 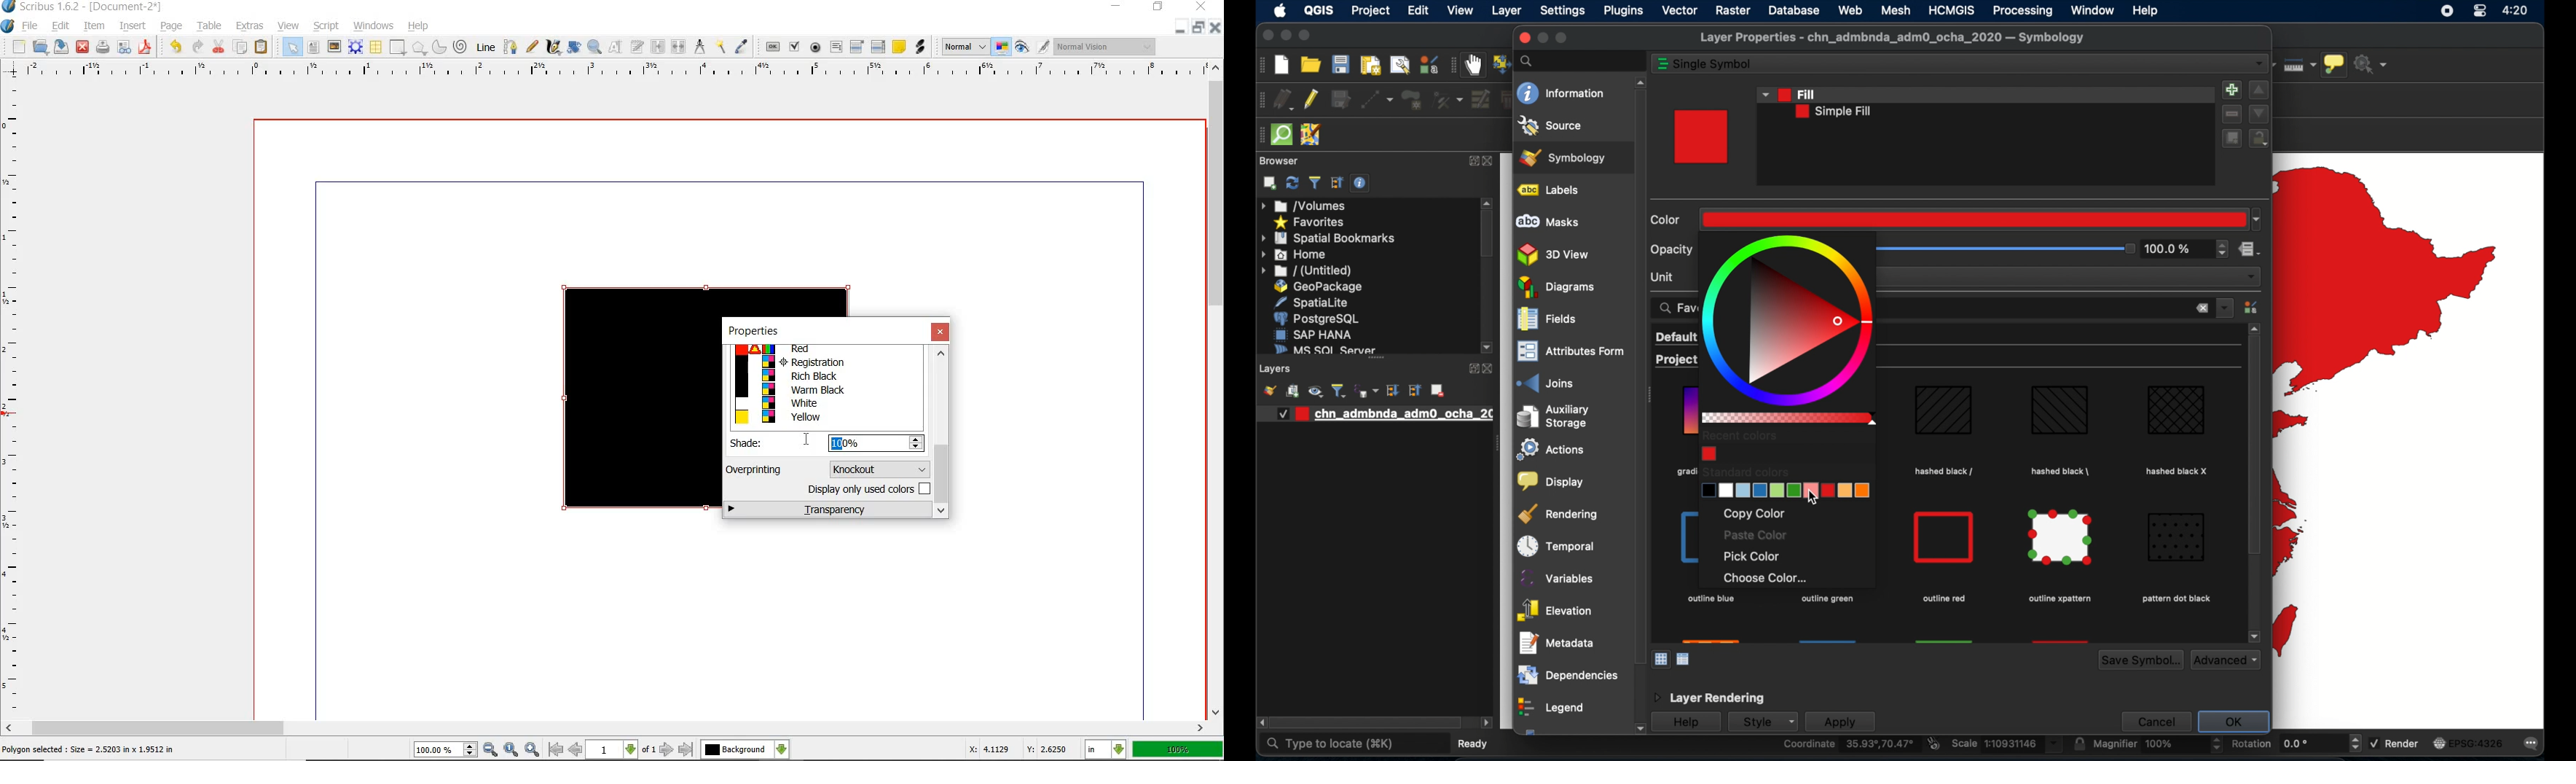 What do you see at coordinates (1363, 183) in the screenshot?
I see `enable/disbale properties widget` at bounding box center [1363, 183].